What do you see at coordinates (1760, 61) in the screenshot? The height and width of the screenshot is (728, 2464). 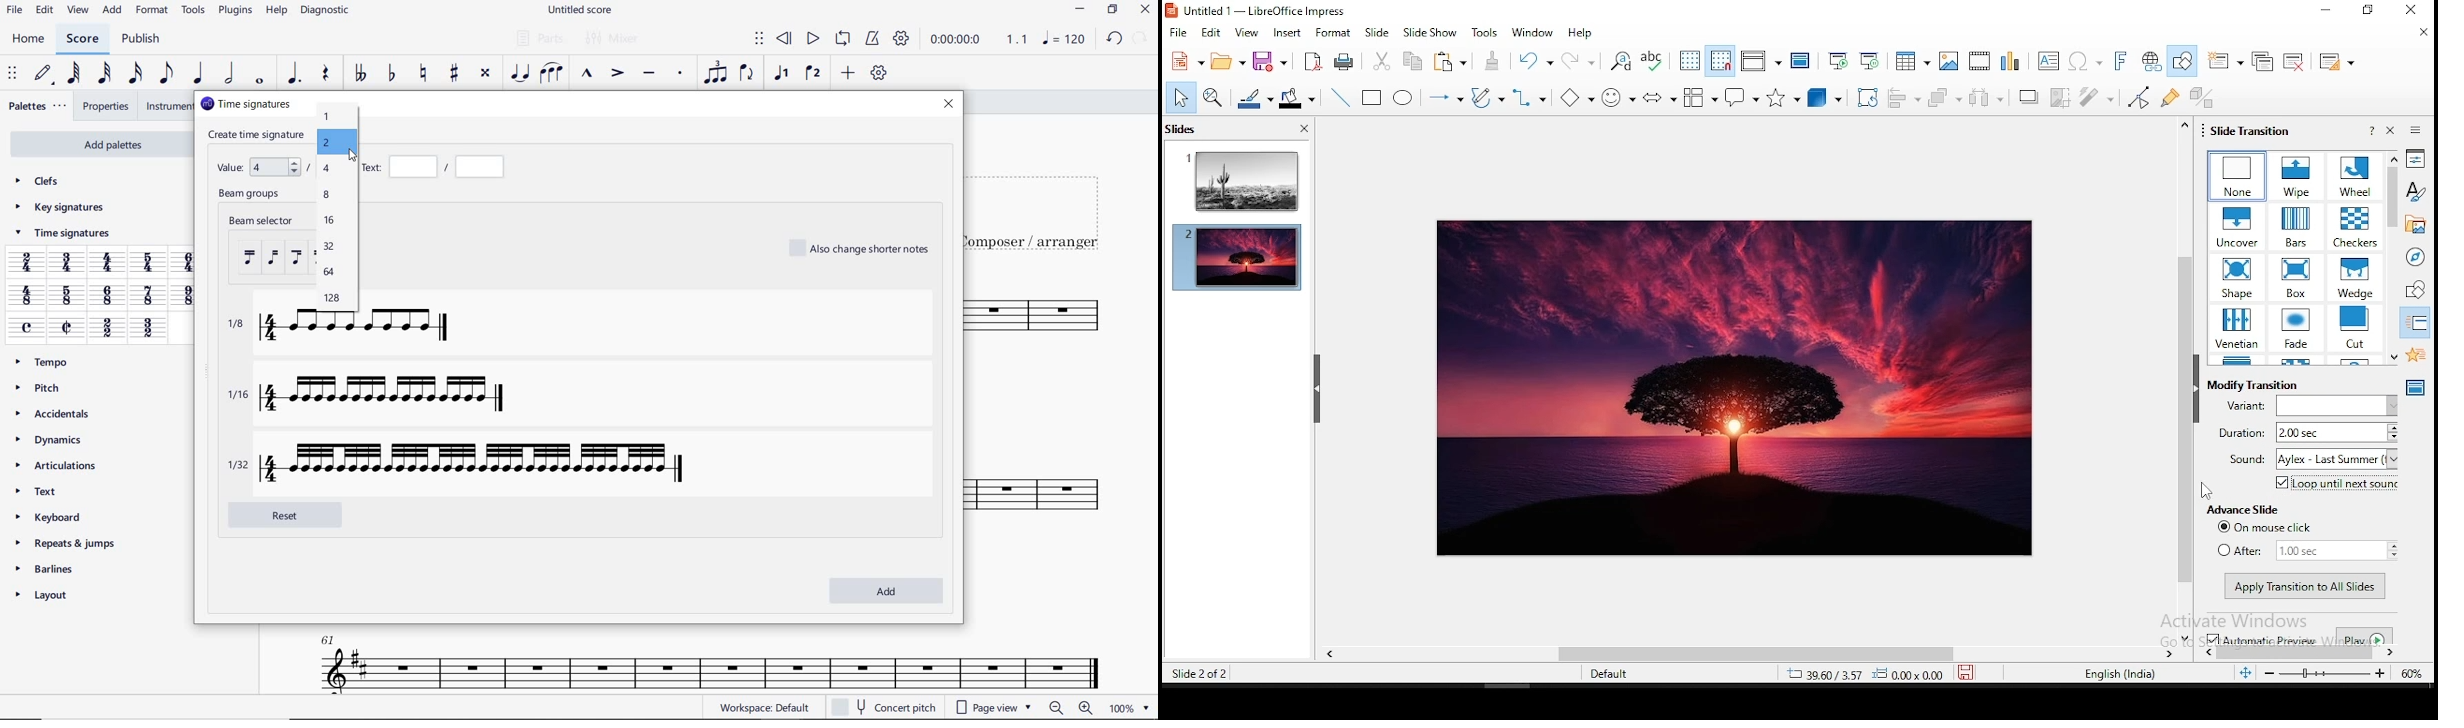 I see `display views` at bounding box center [1760, 61].